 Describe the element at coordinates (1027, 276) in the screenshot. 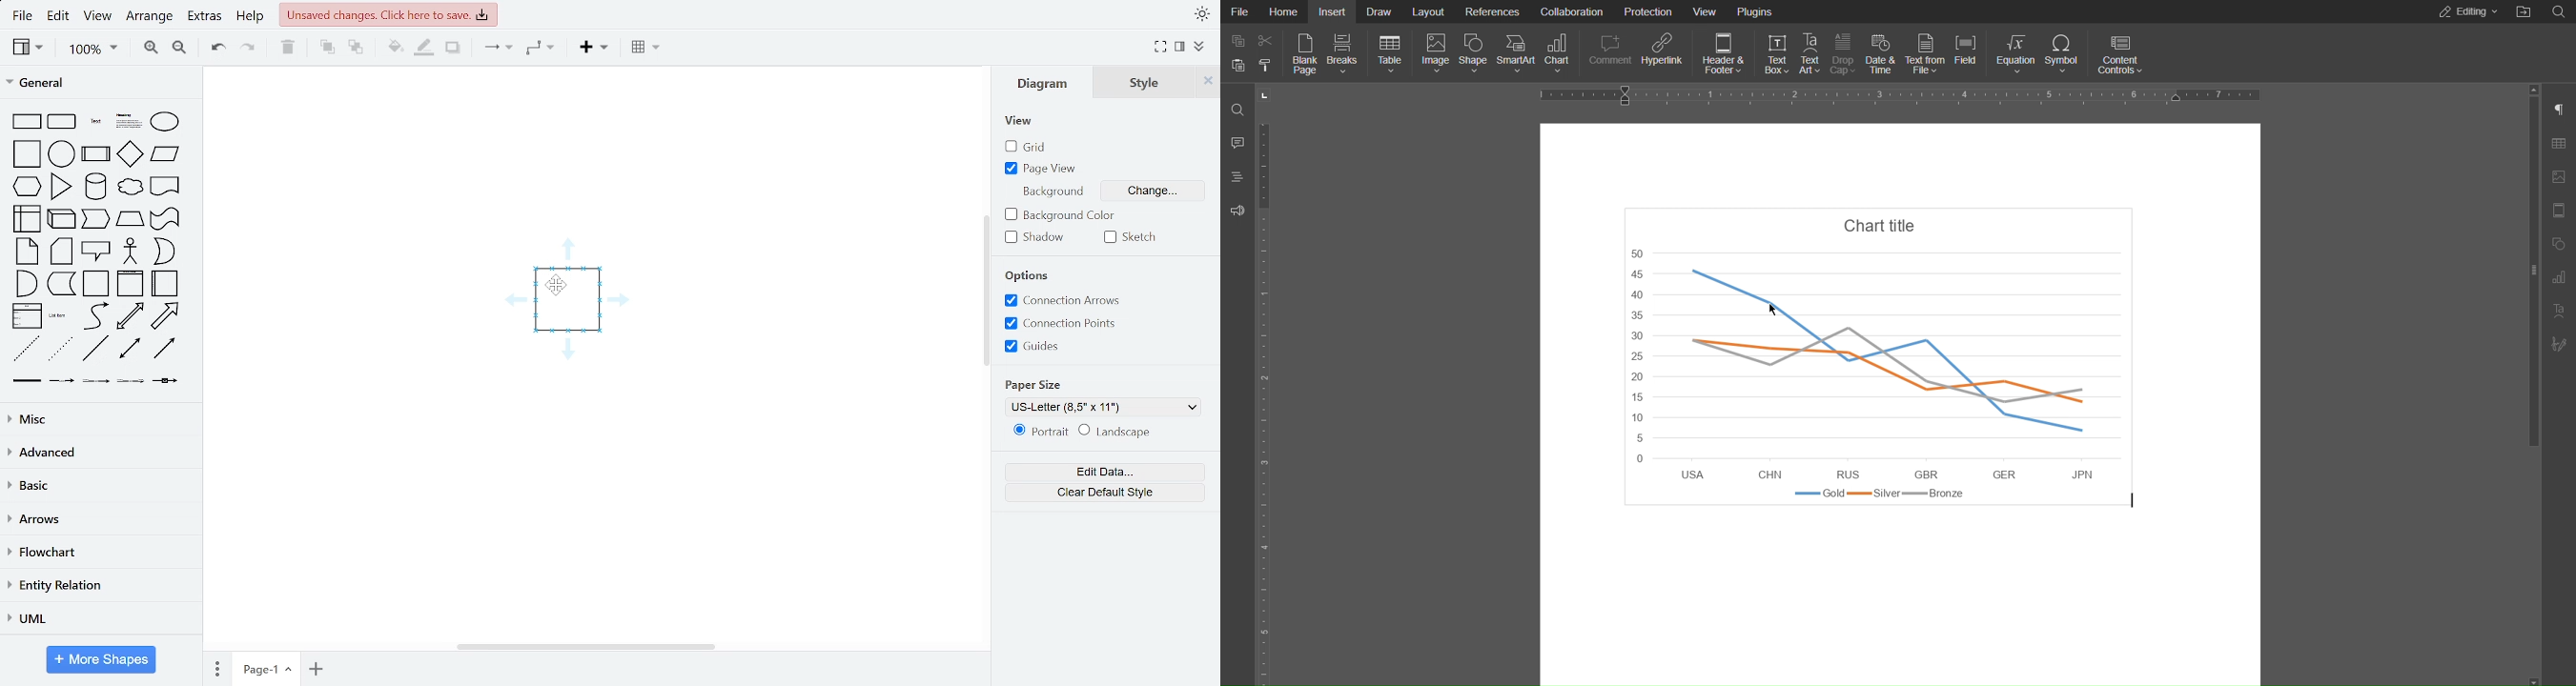

I see `Options` at that location.